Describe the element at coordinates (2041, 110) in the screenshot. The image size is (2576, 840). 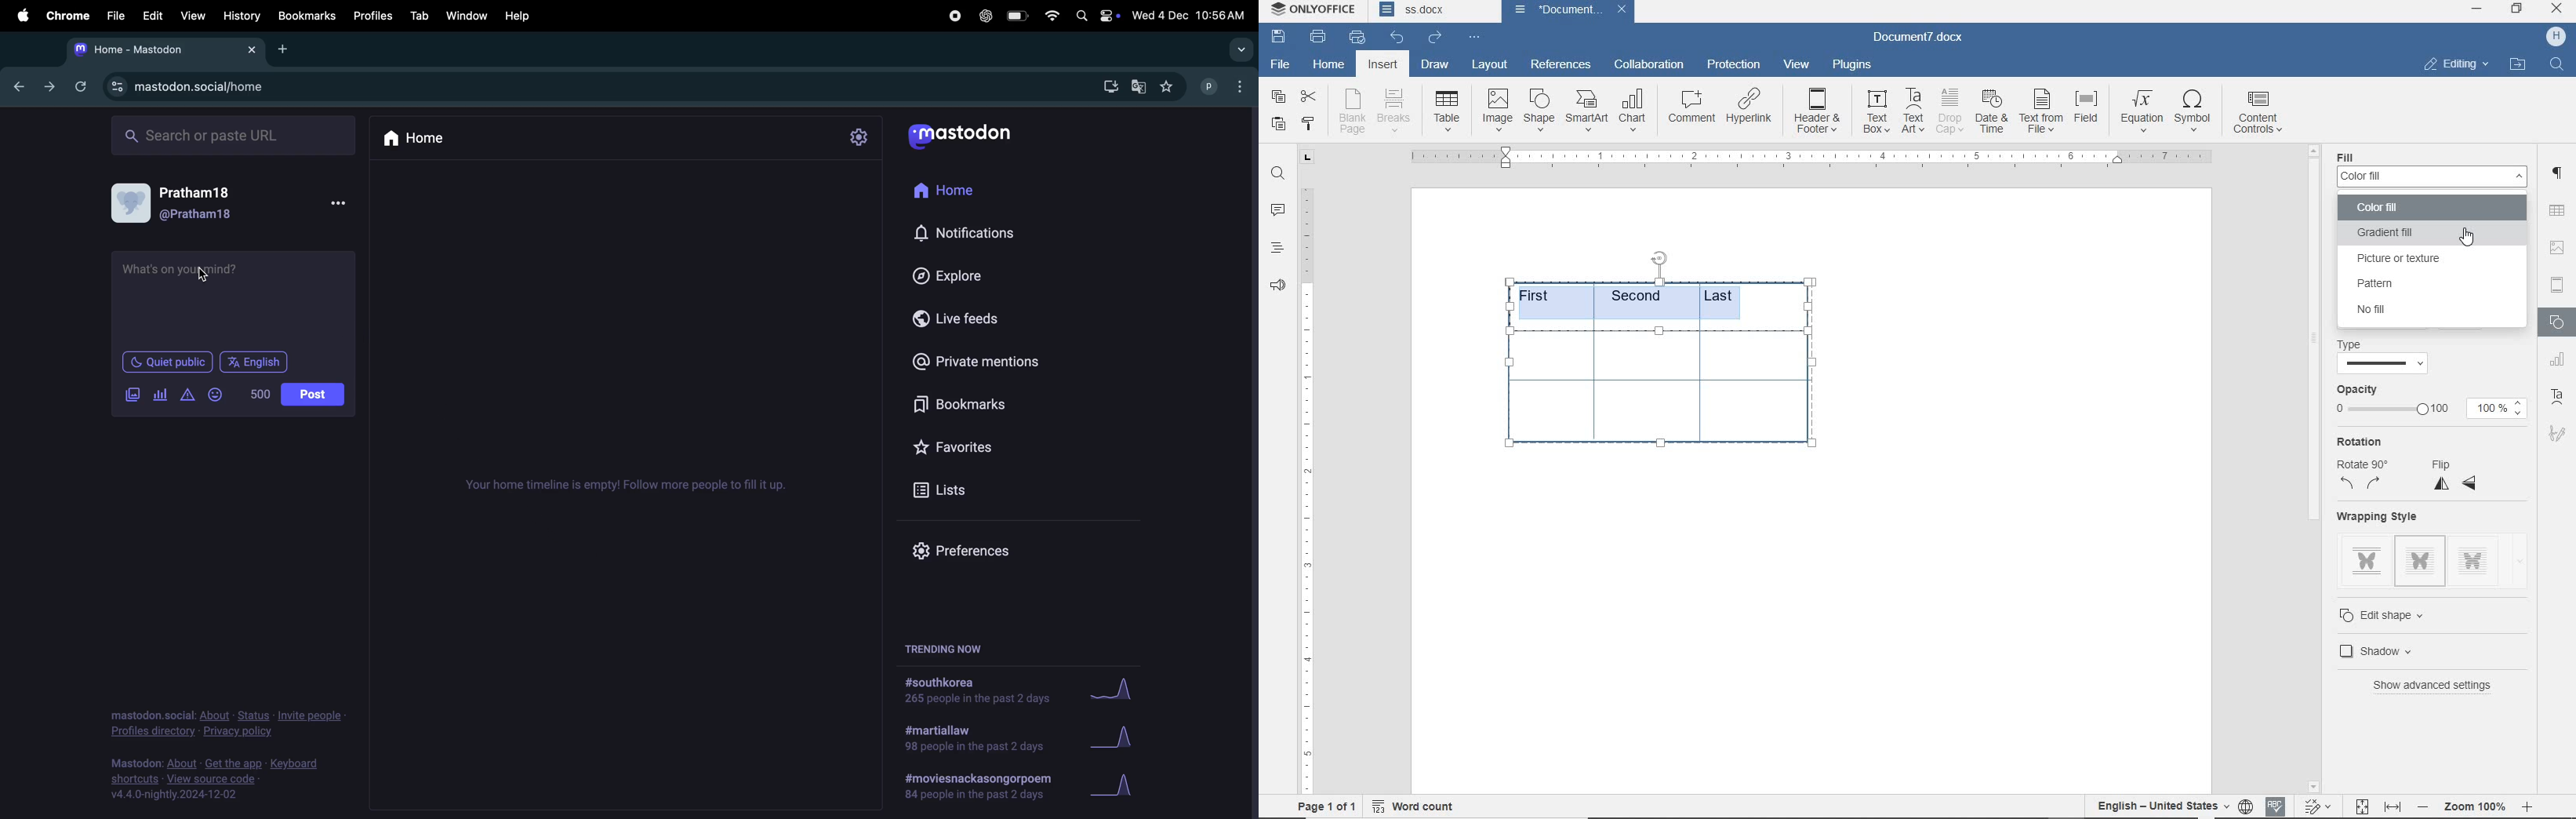
I see `text from file` at that location.